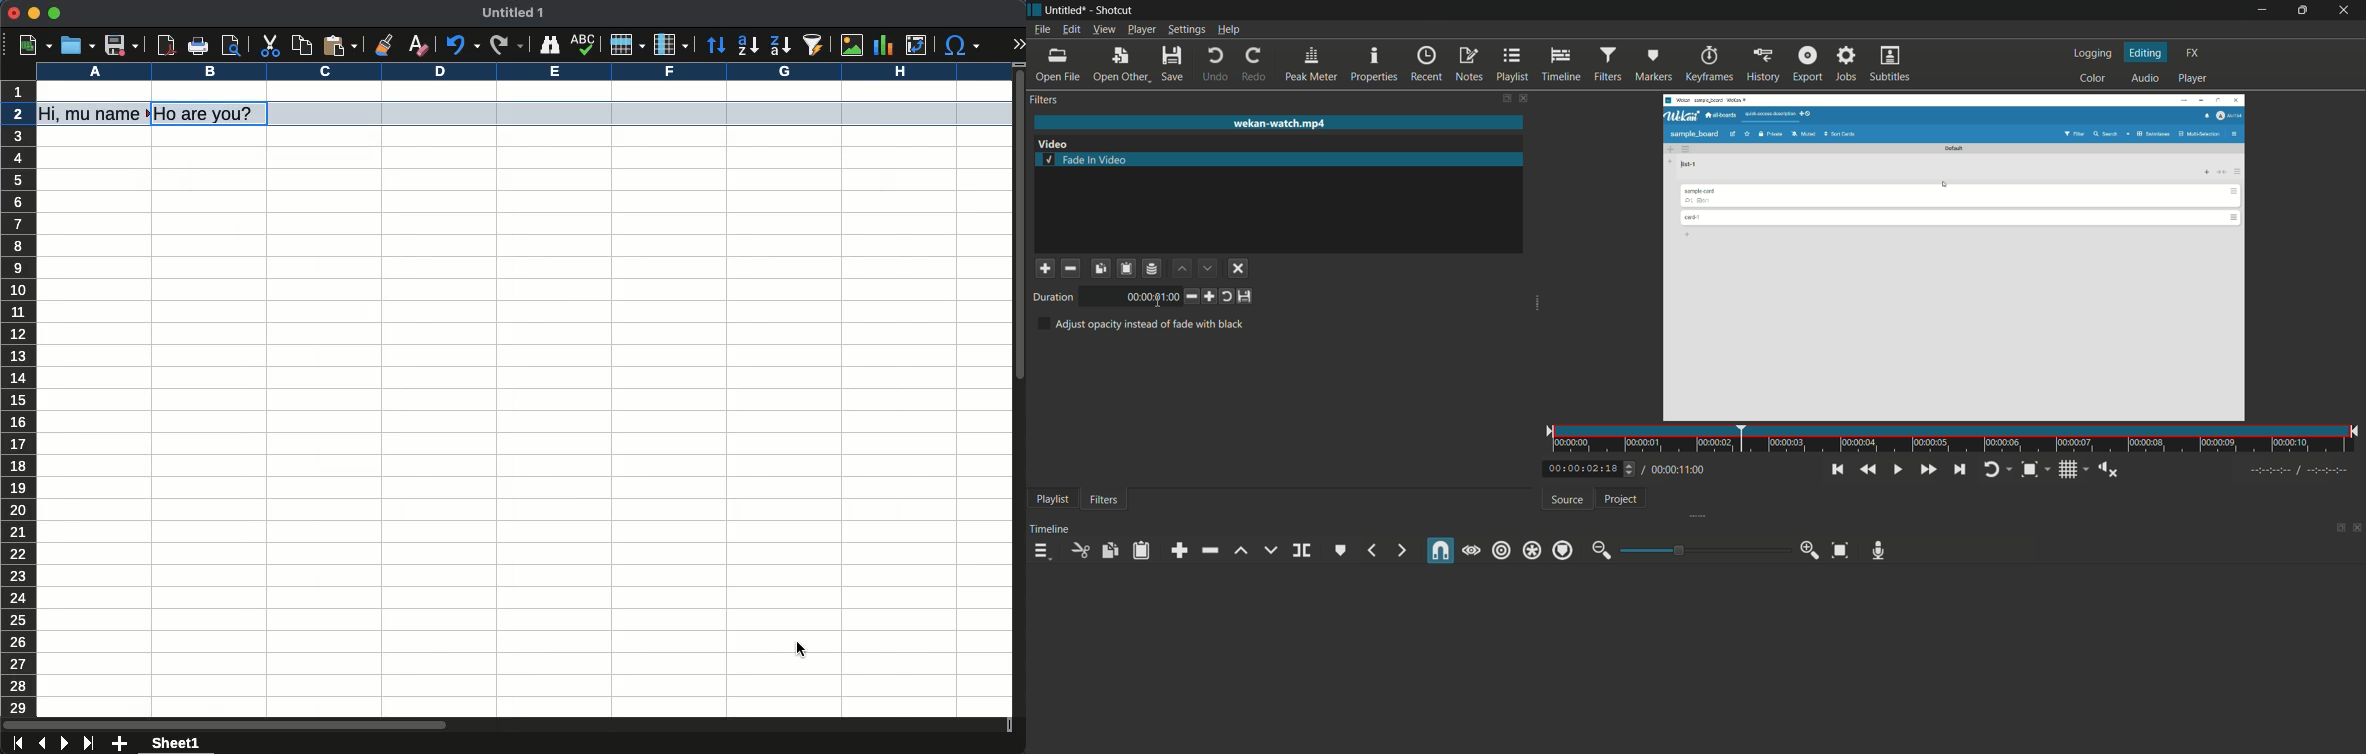 This screenshot has width=2380, height=756. I want to click on remove the filter, so click(1070, 267).